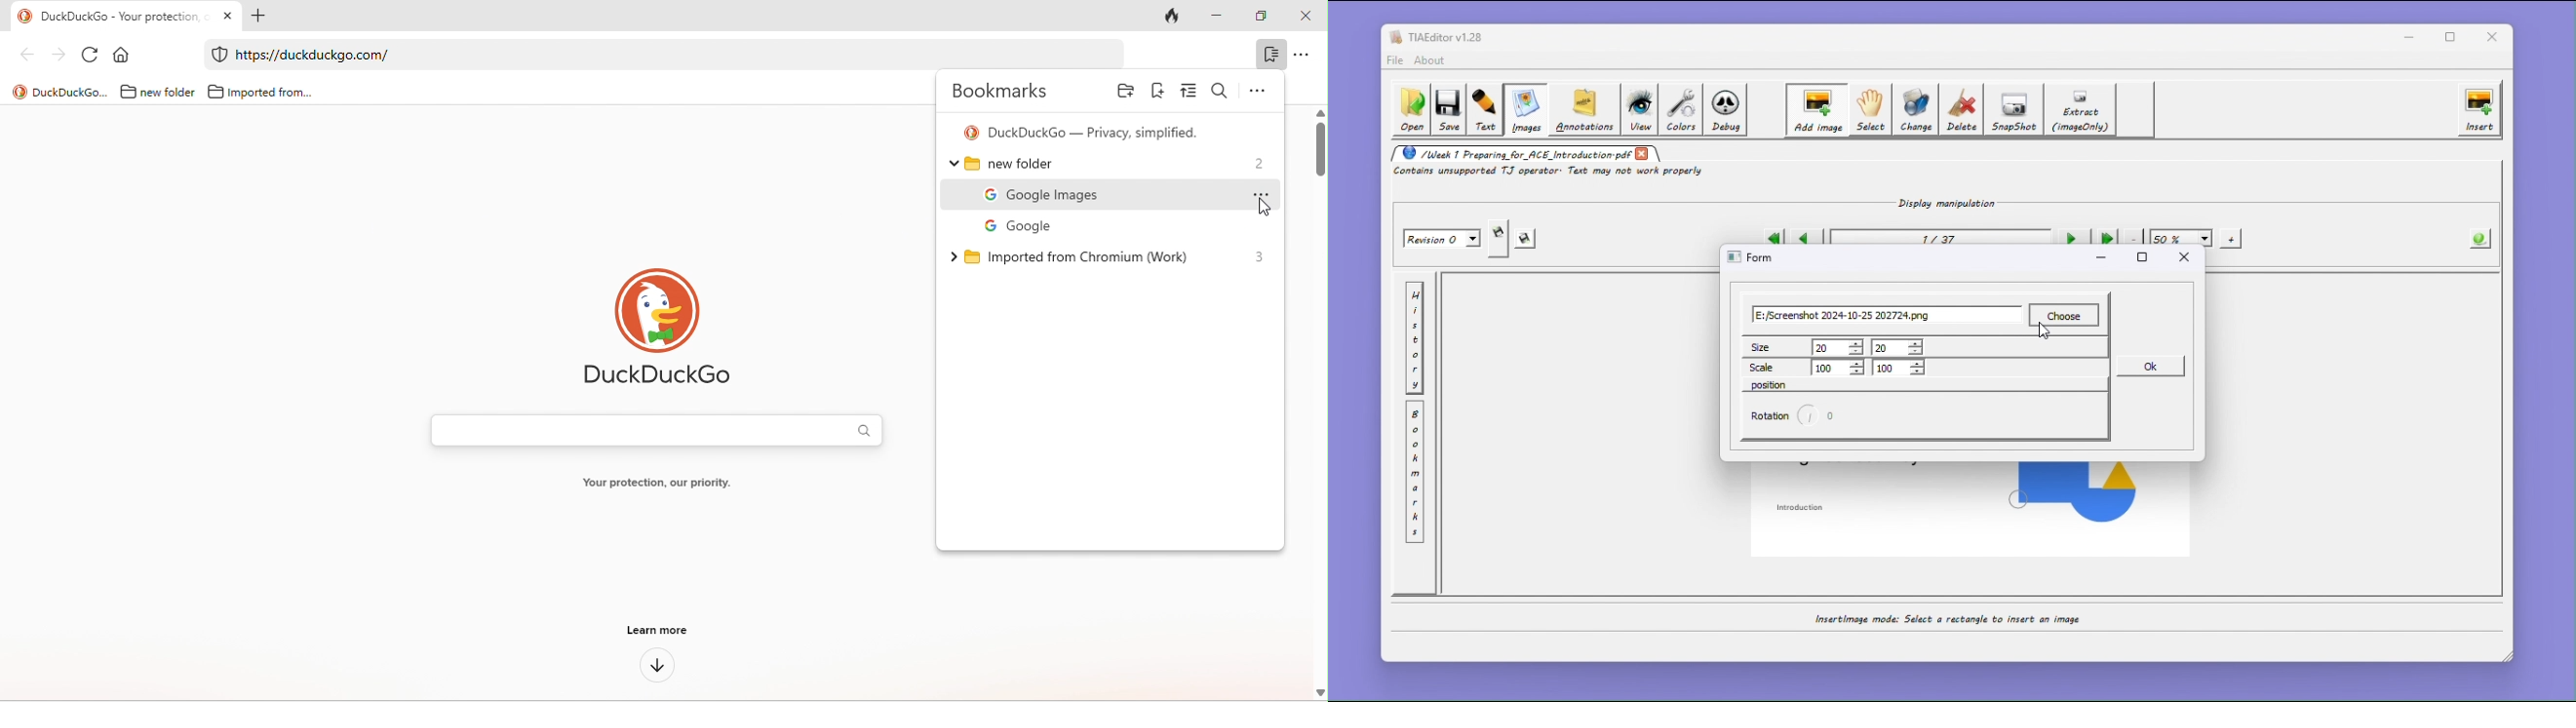 Image resolution: width=2576 pixels, height=728 pixels. What do you see at coordinates (1186, 92) in the screenshot?
I see `sort bookmark` at bounding box center [1186, 92].